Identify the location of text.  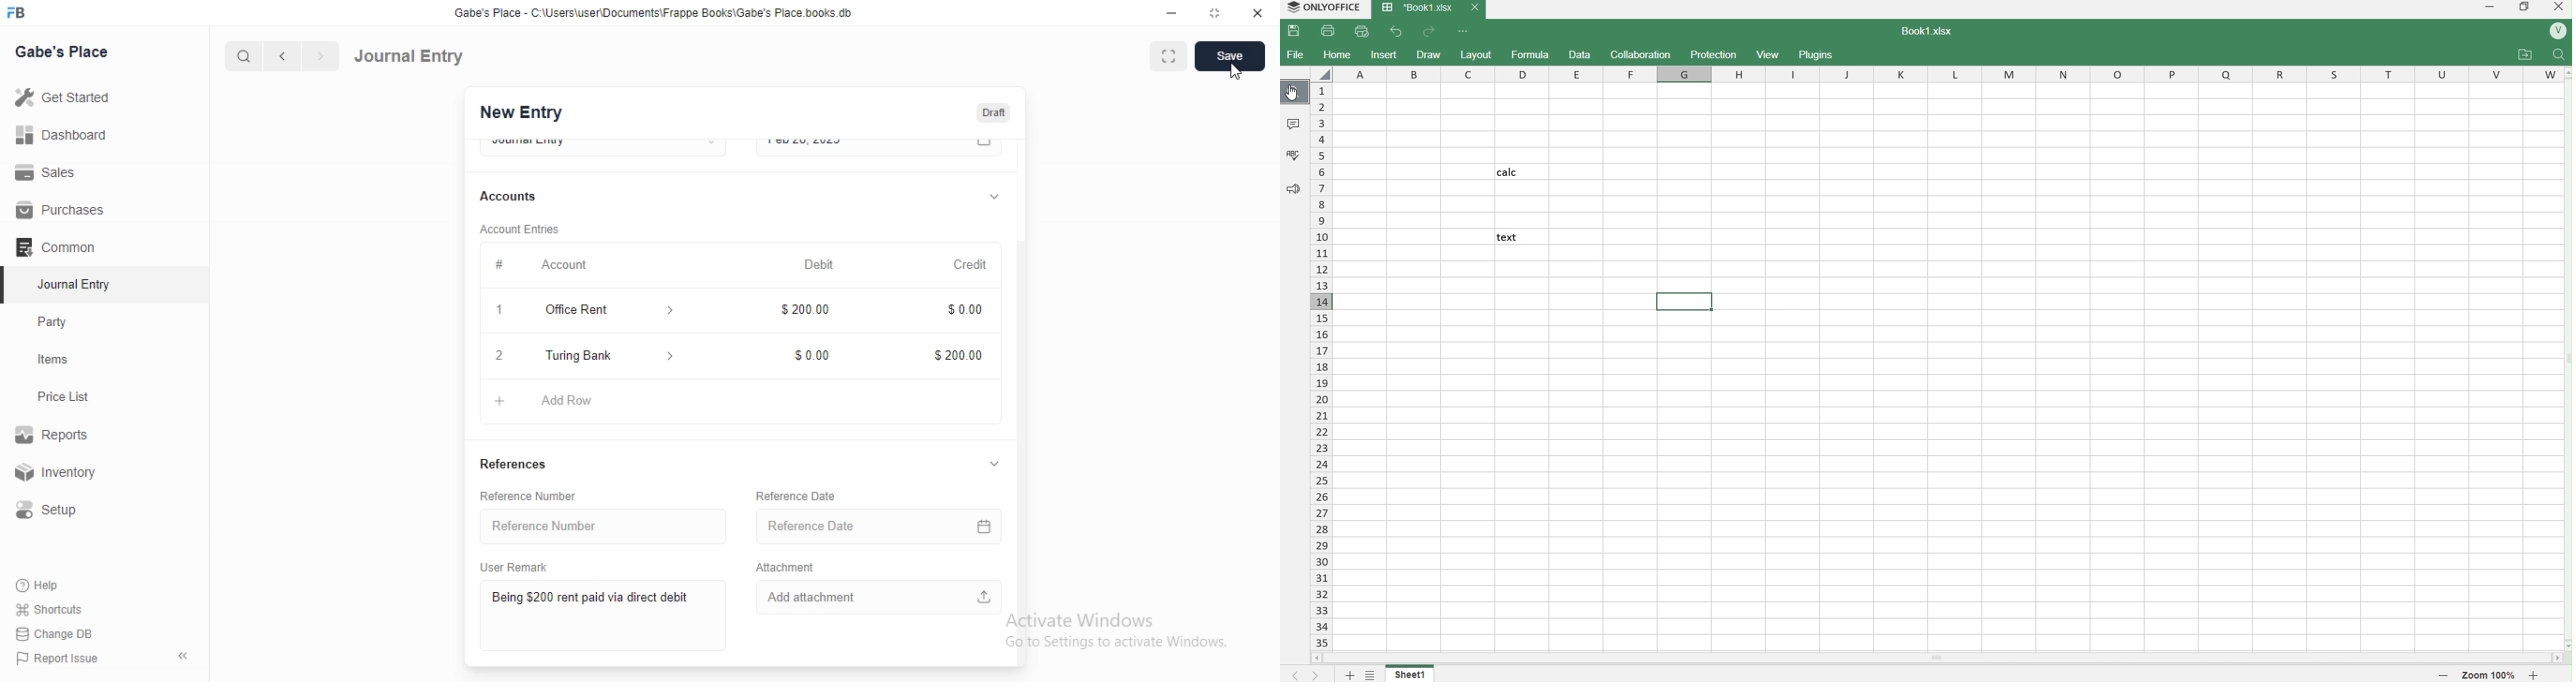
(1522, 237).